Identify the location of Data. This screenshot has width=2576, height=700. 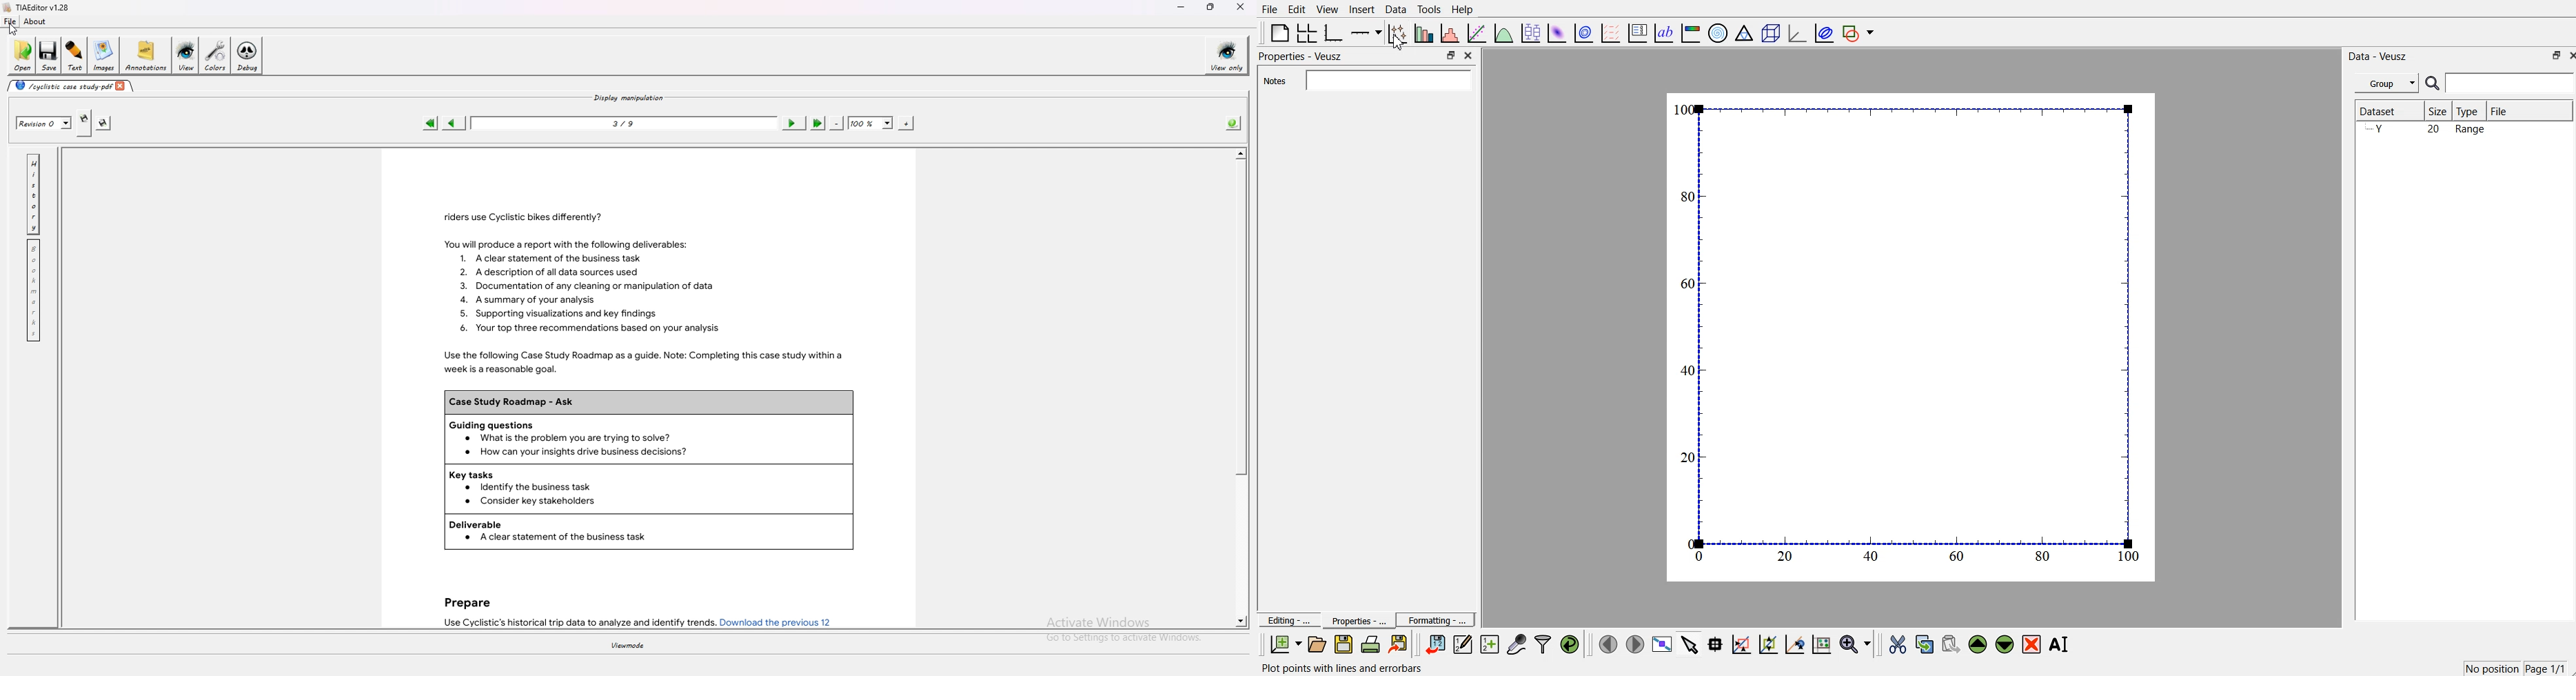
(1396, 9).